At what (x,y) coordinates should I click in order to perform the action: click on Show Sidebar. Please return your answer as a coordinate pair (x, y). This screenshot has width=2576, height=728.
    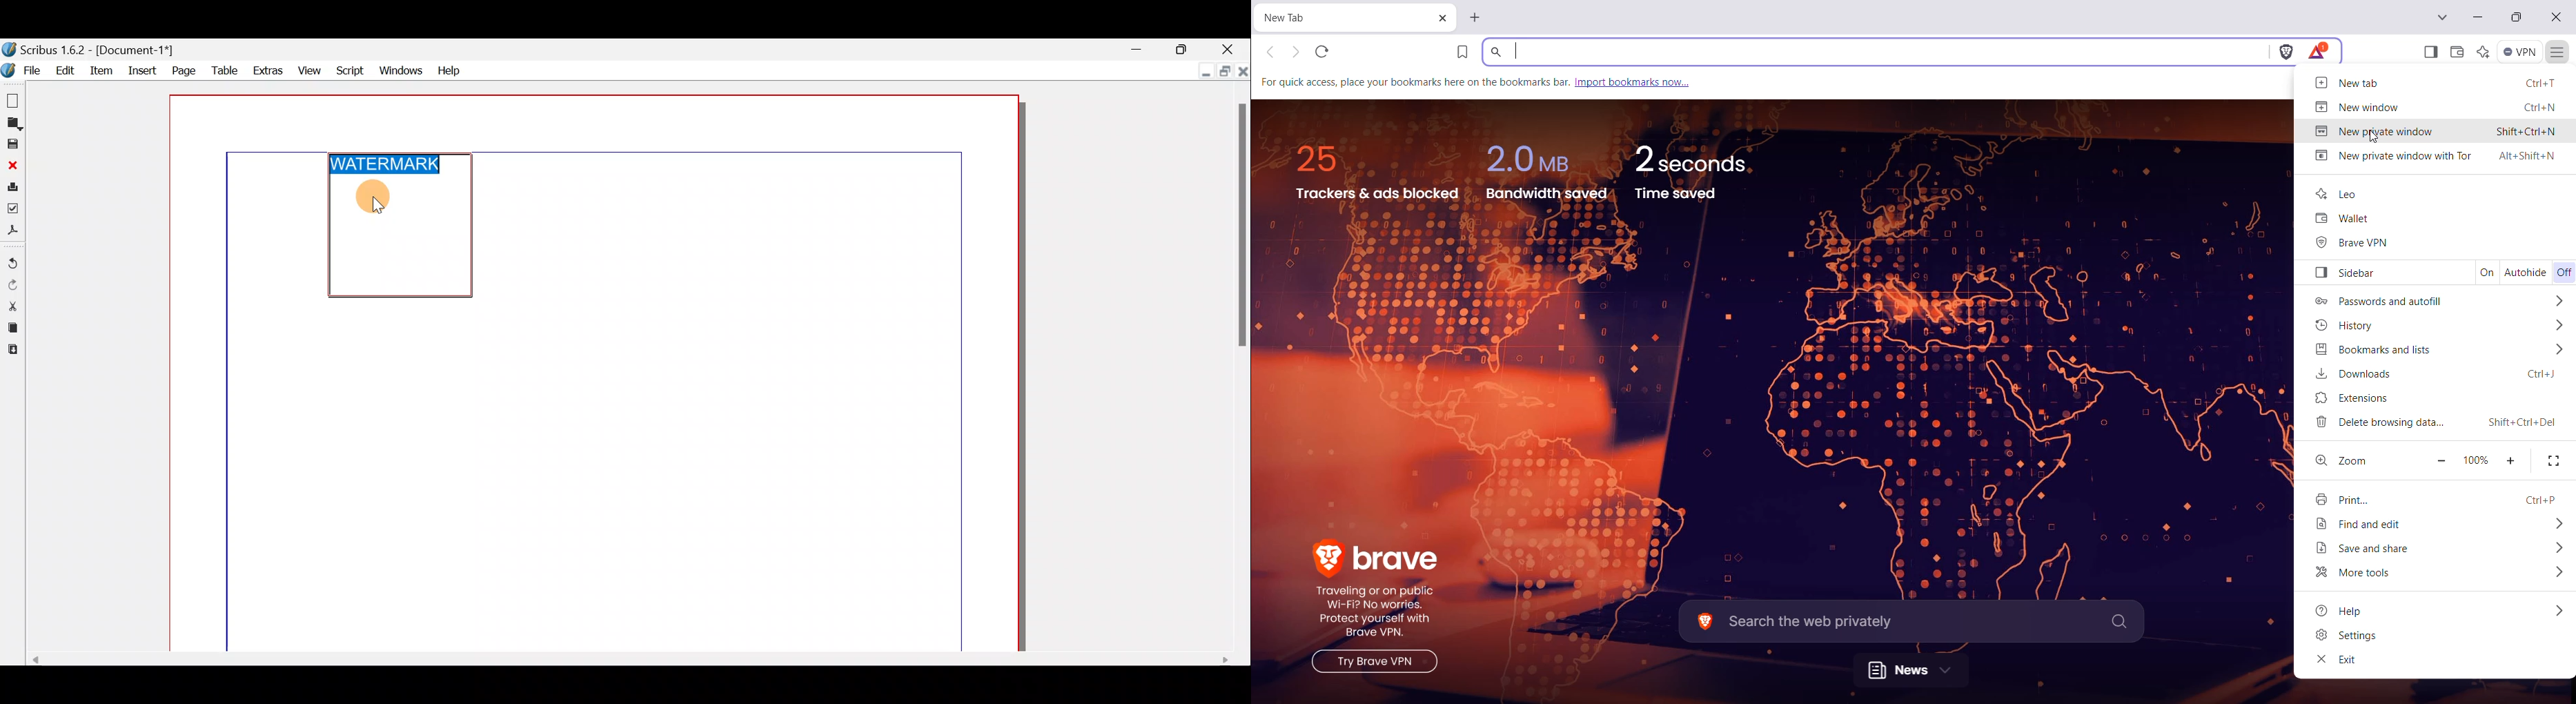
    Looking at the image, I should click on (2429, 52).